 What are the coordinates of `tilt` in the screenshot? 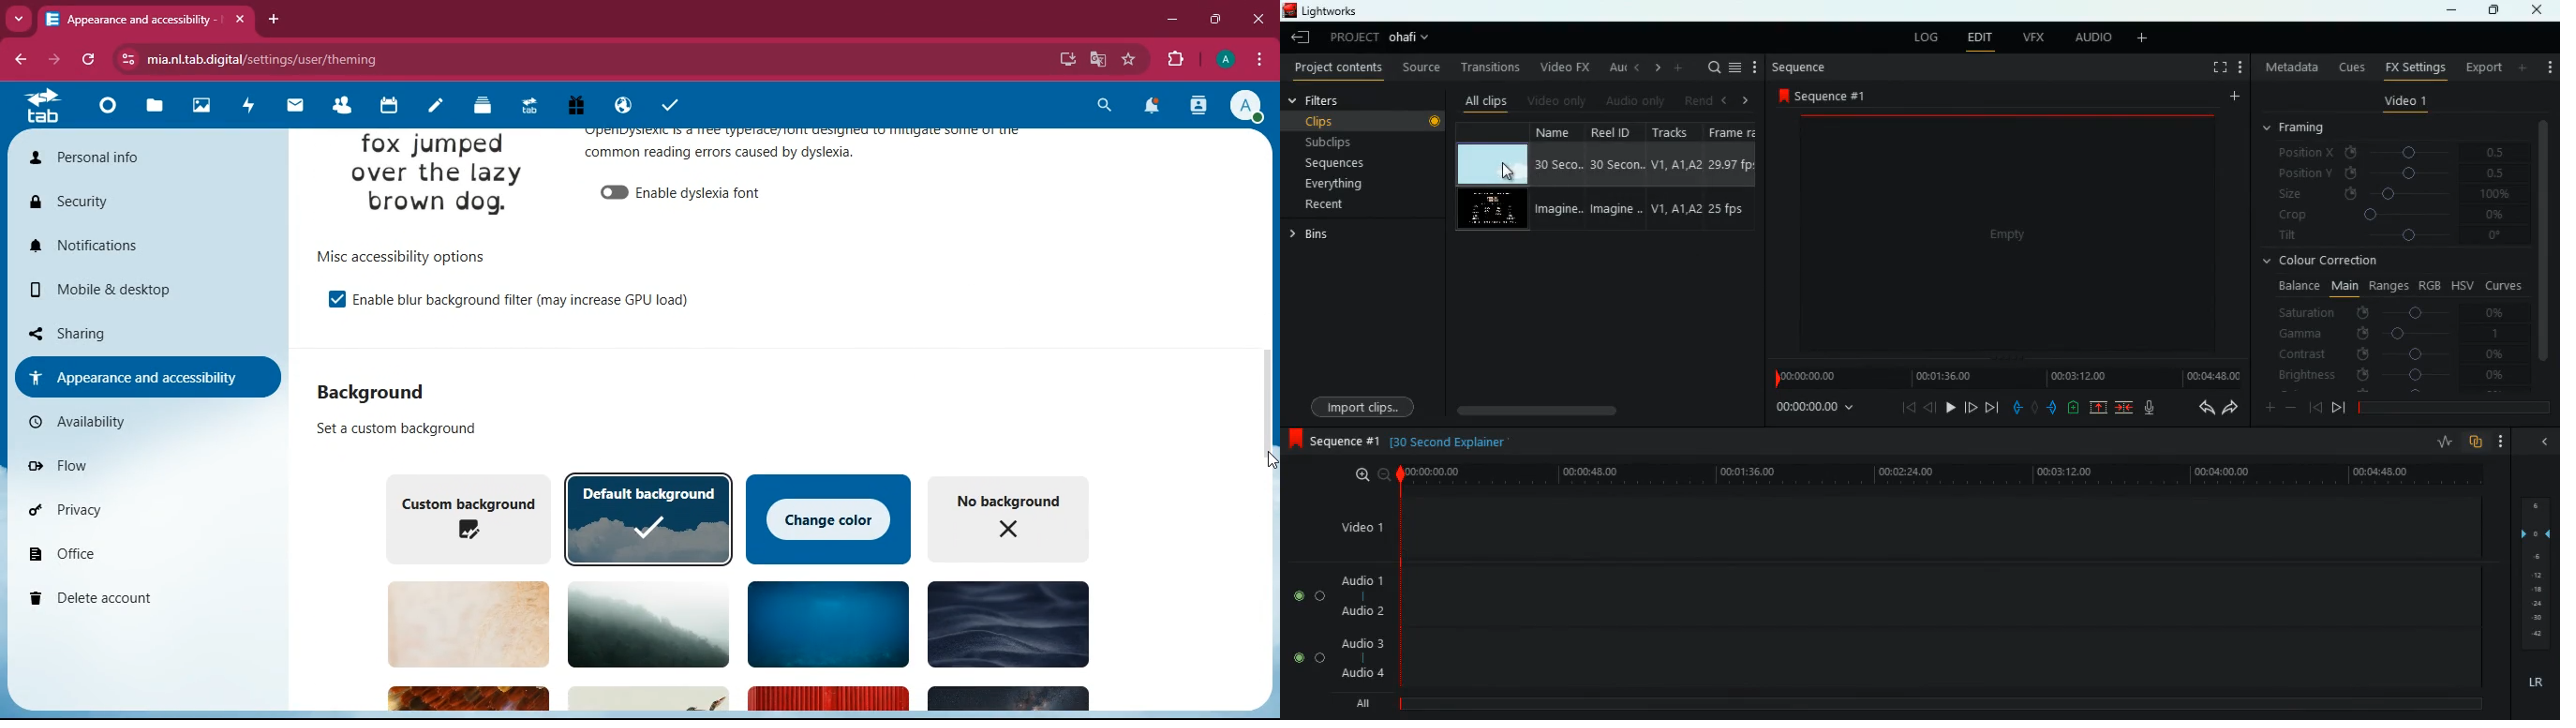 It's located at (2392, 238).